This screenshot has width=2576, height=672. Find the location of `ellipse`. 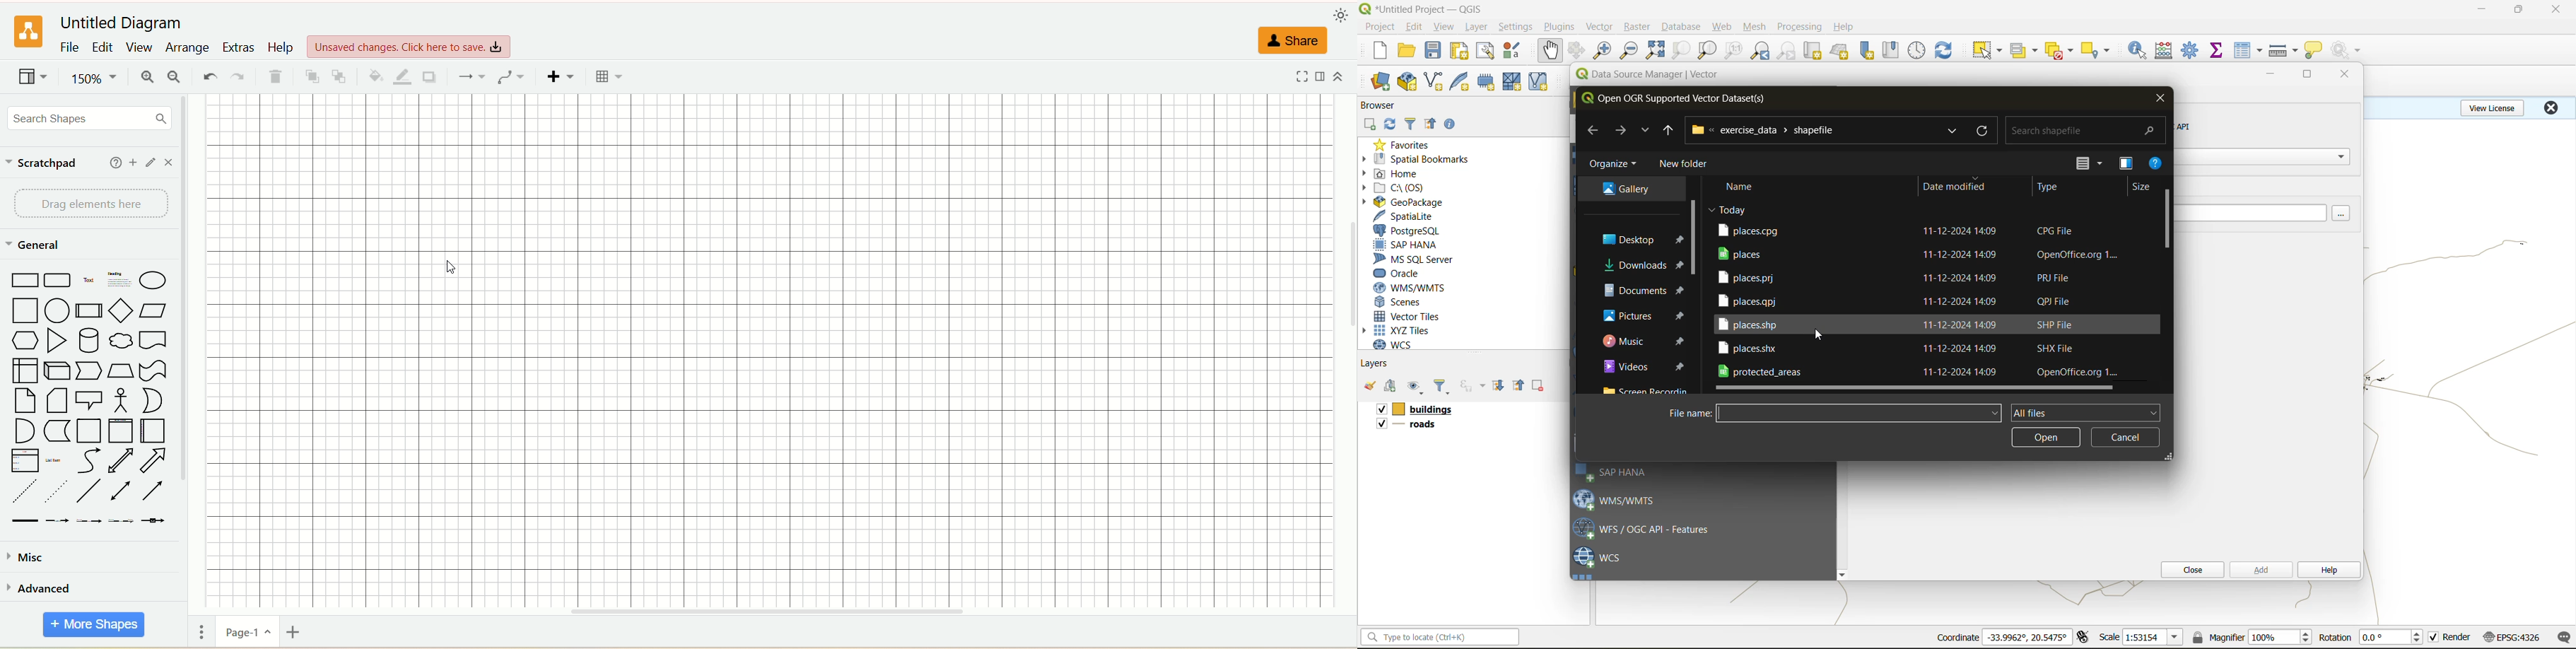

ellipse is located at coordinates (153, 279).